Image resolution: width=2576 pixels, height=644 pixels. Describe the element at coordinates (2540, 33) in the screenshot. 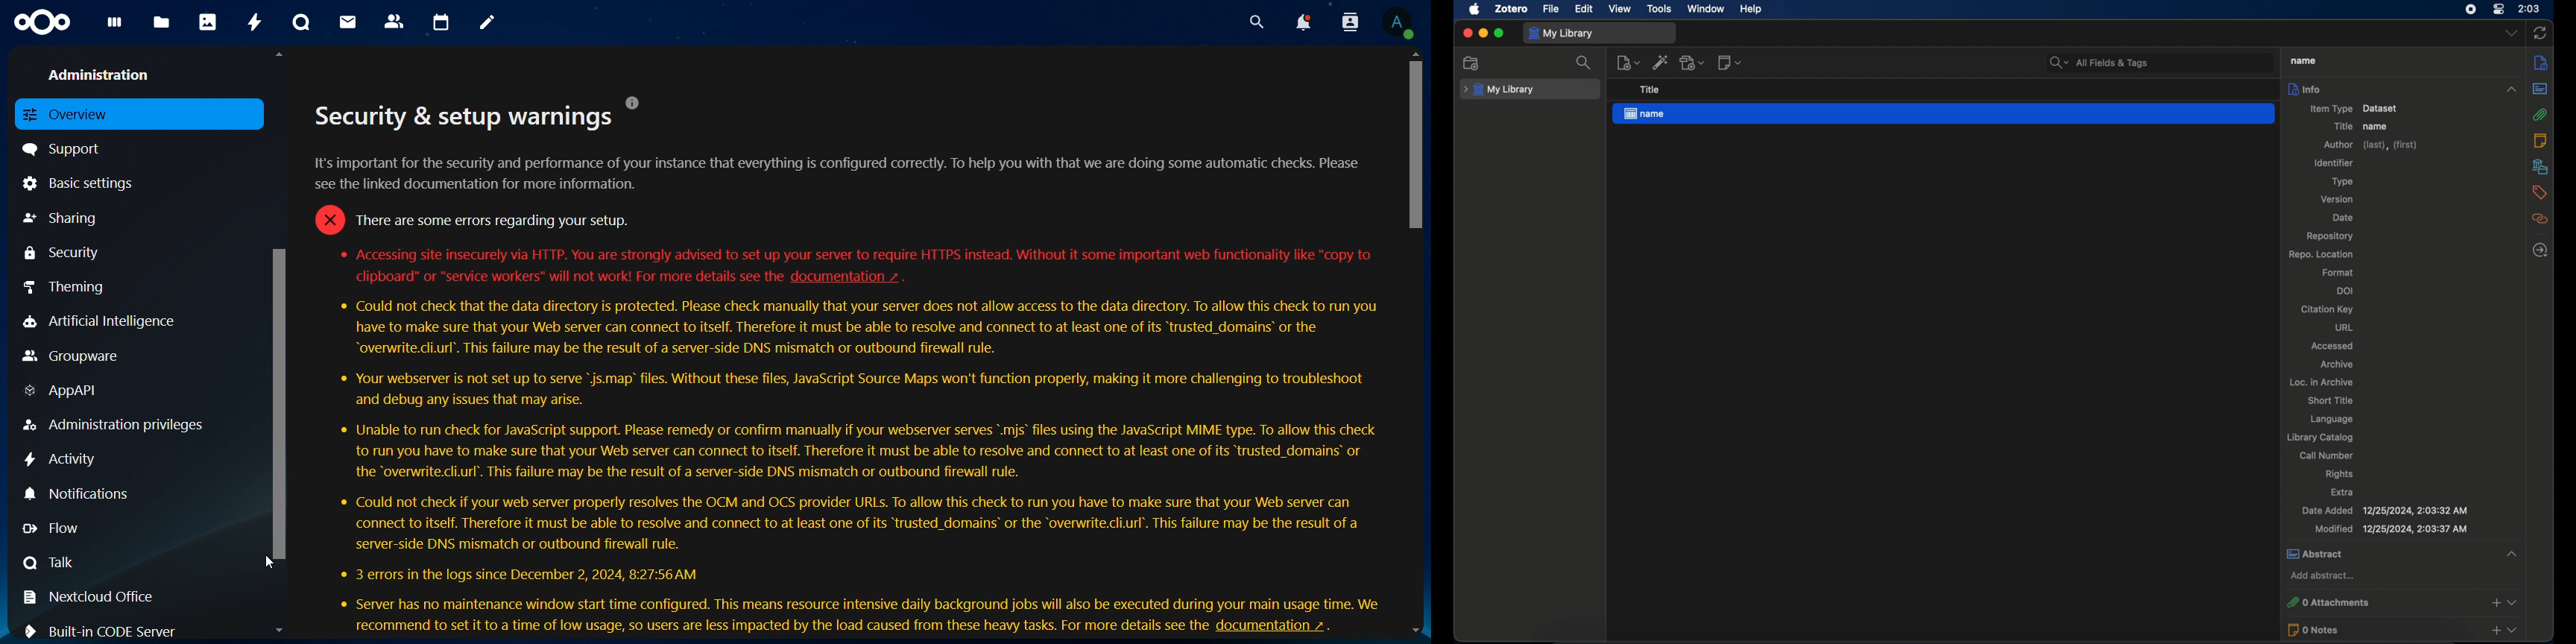

I see `sync` at that location.